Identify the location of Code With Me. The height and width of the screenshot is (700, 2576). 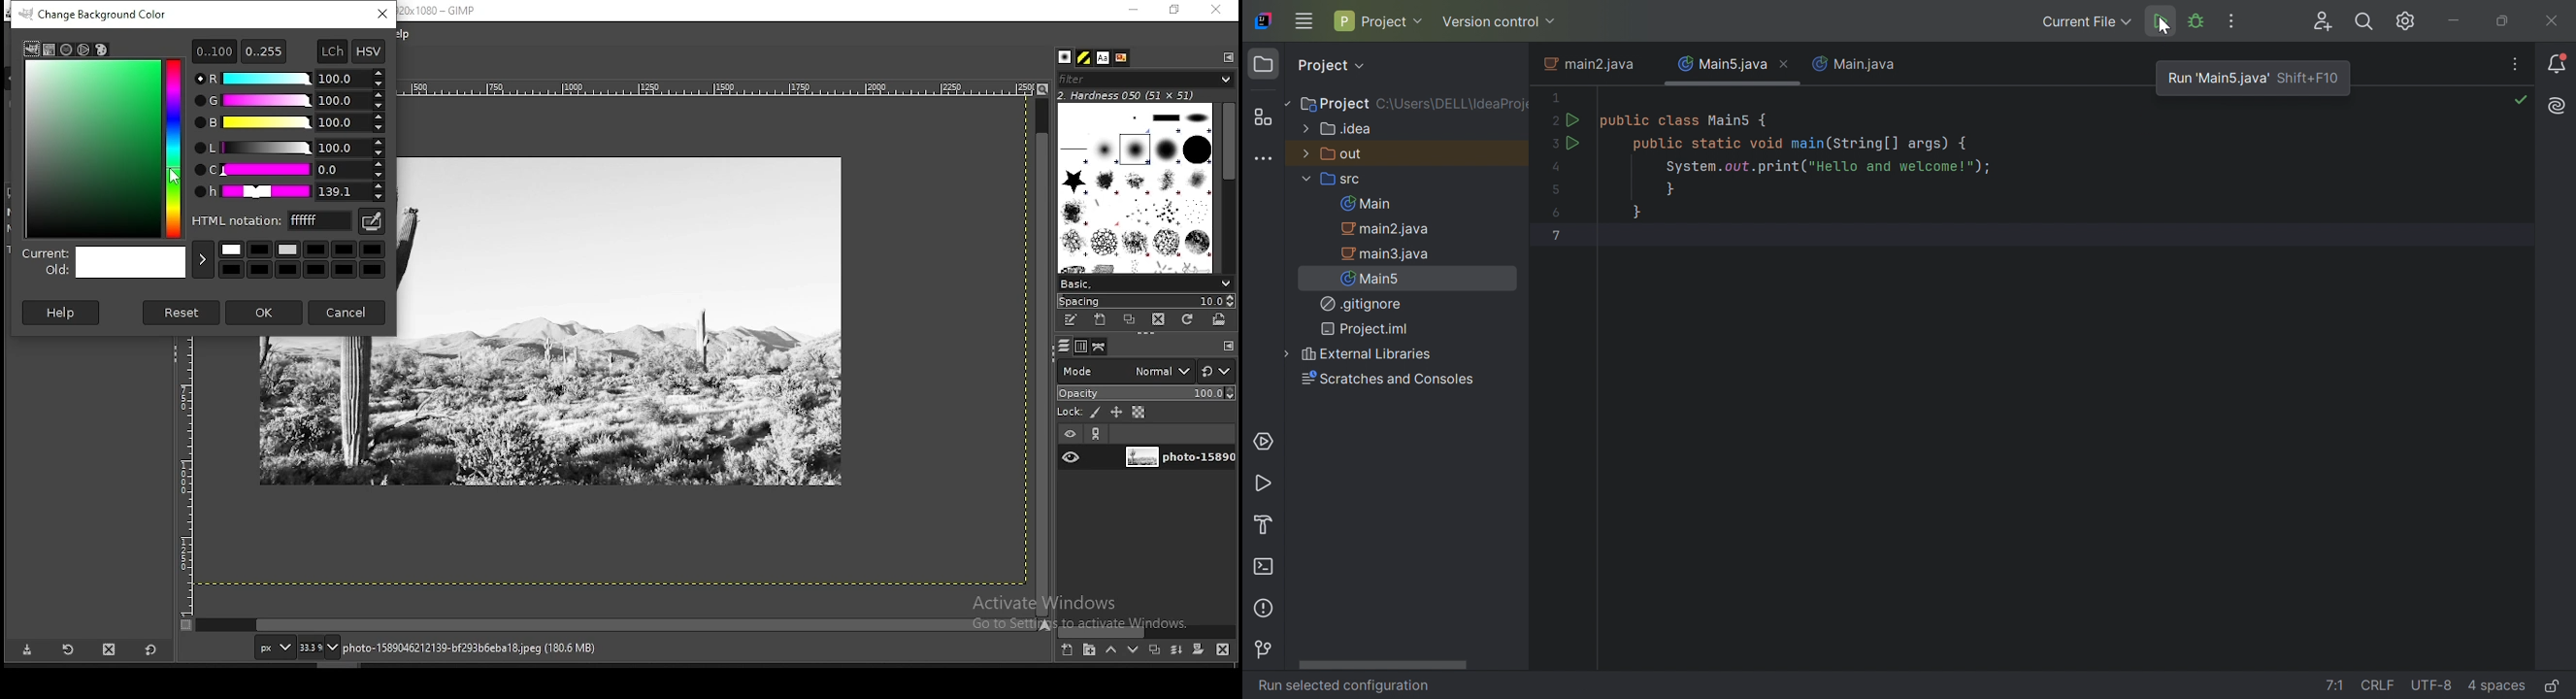
(2321, 22).